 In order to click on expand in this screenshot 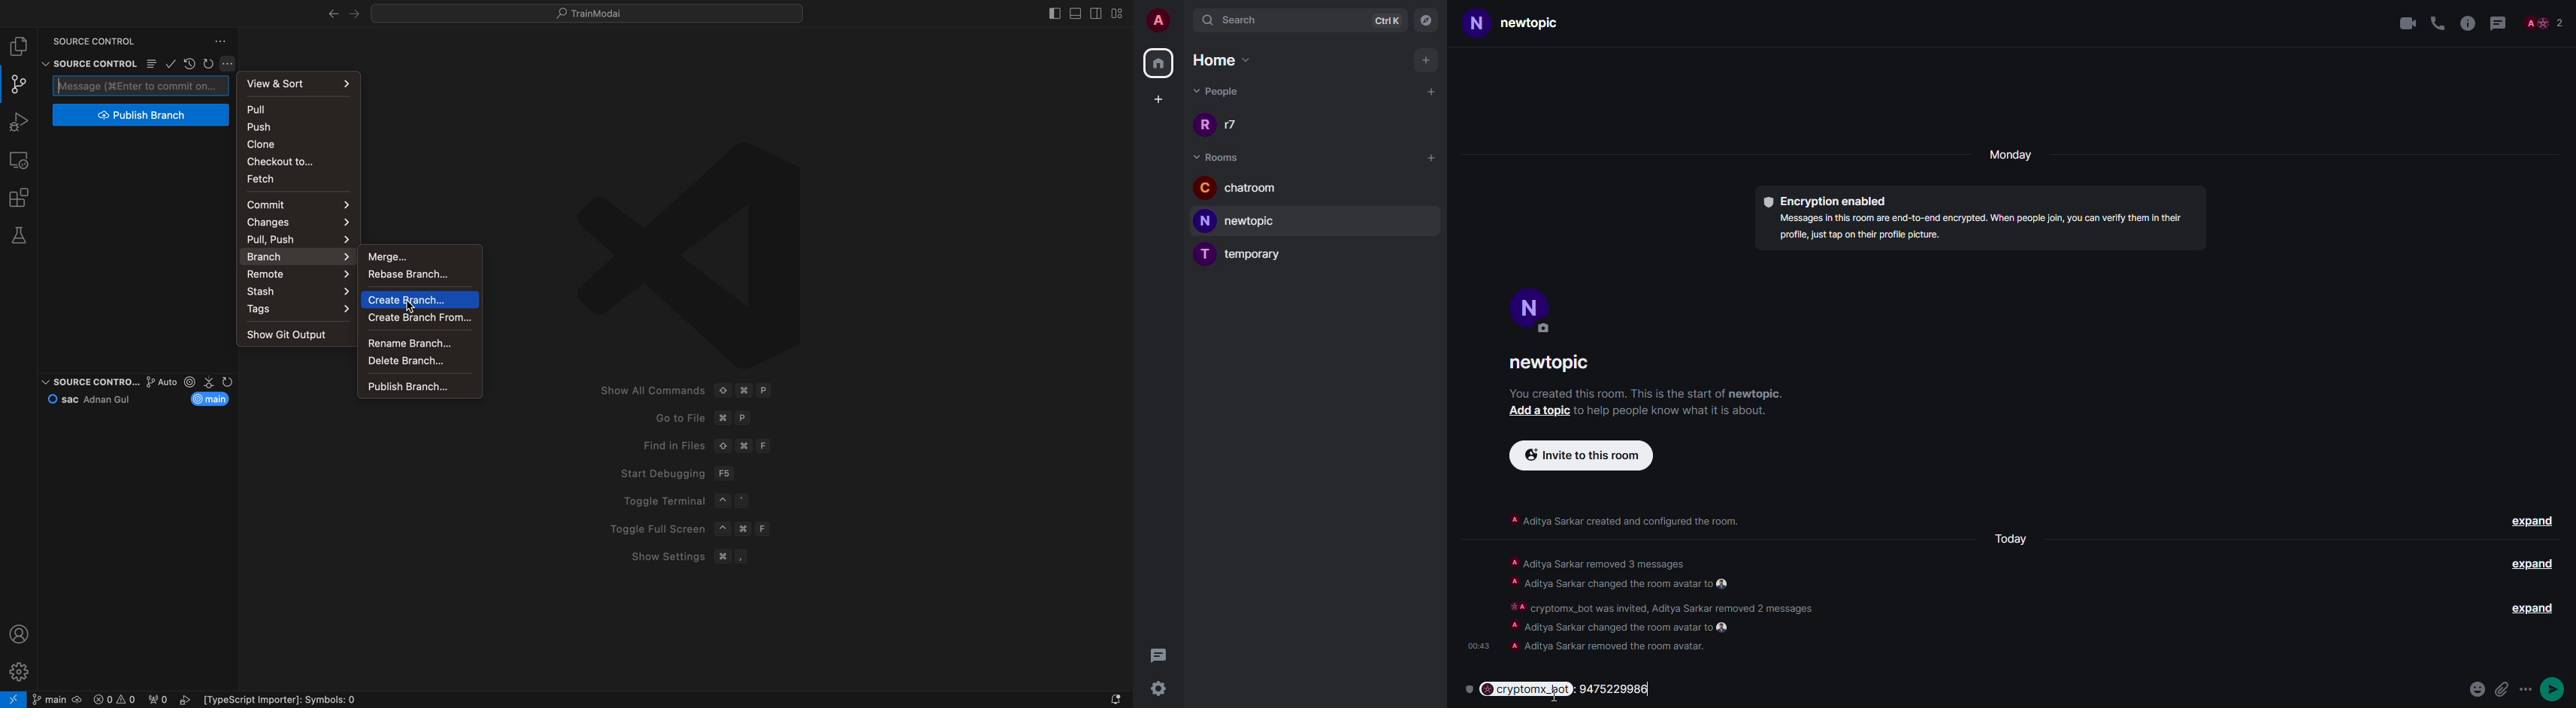, I will do `click(2523, 609)`.